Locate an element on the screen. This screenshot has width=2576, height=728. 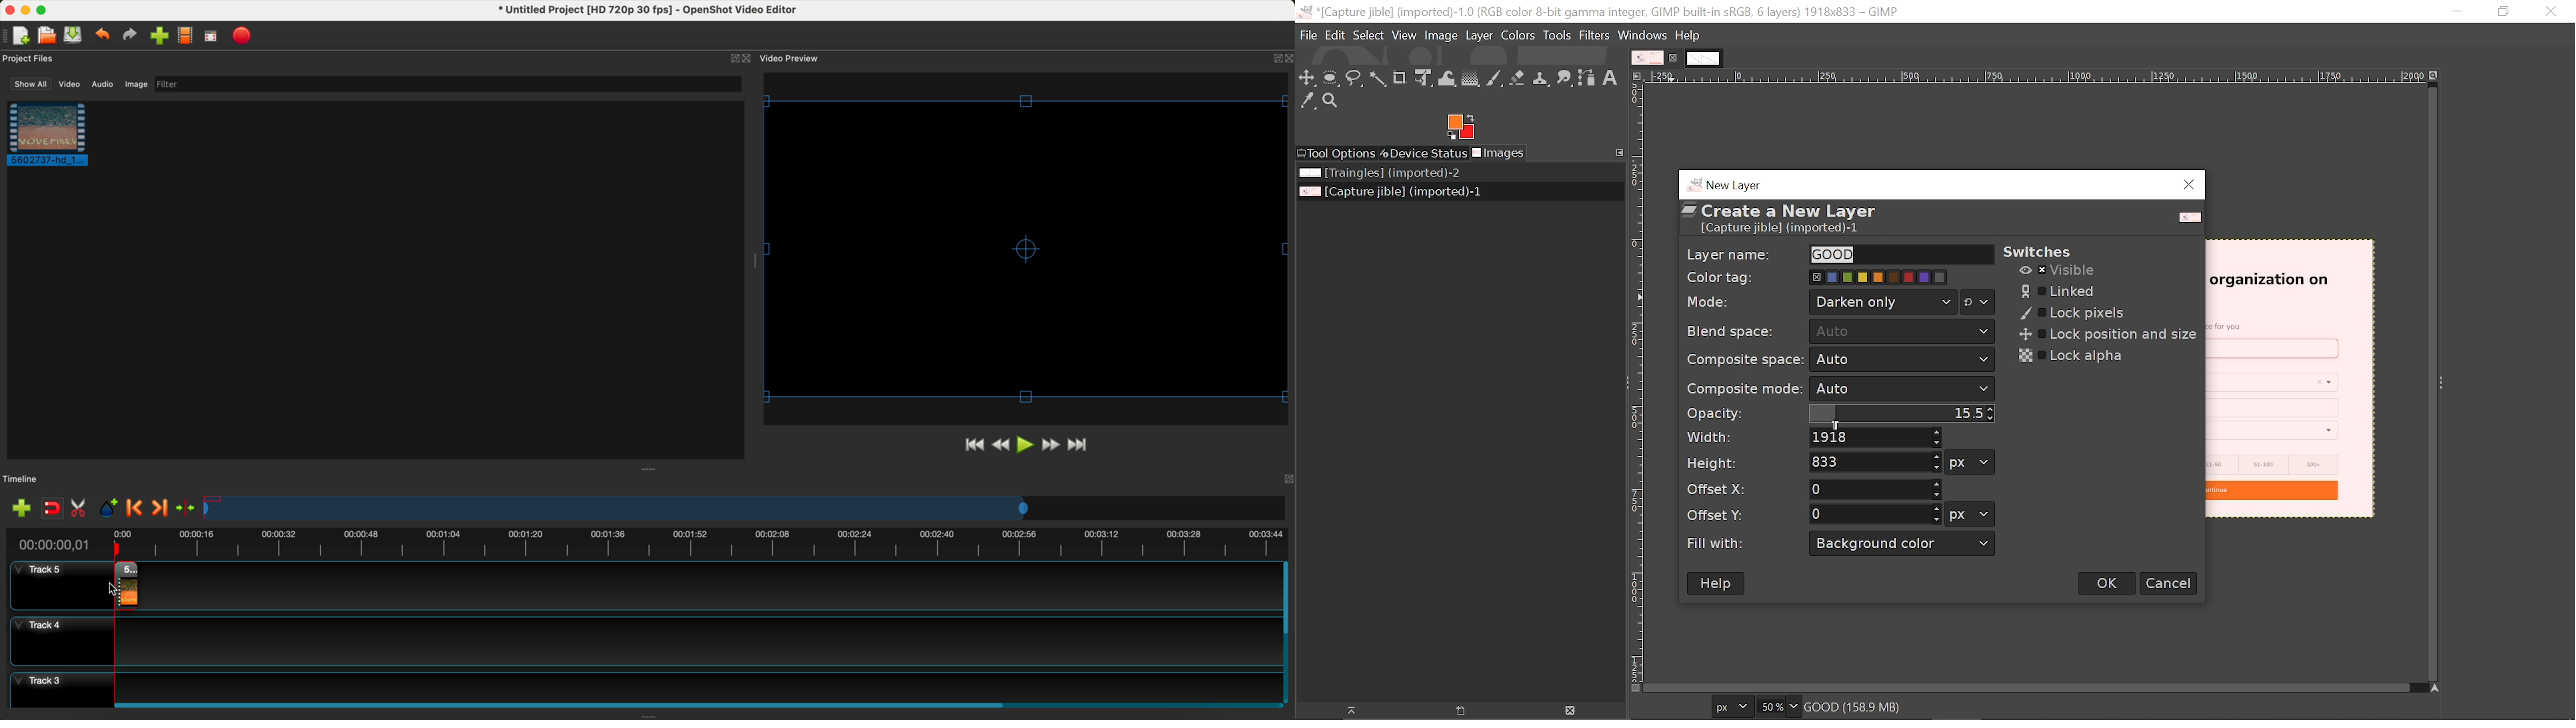
Current image format is located at coordinates (1735, 708).